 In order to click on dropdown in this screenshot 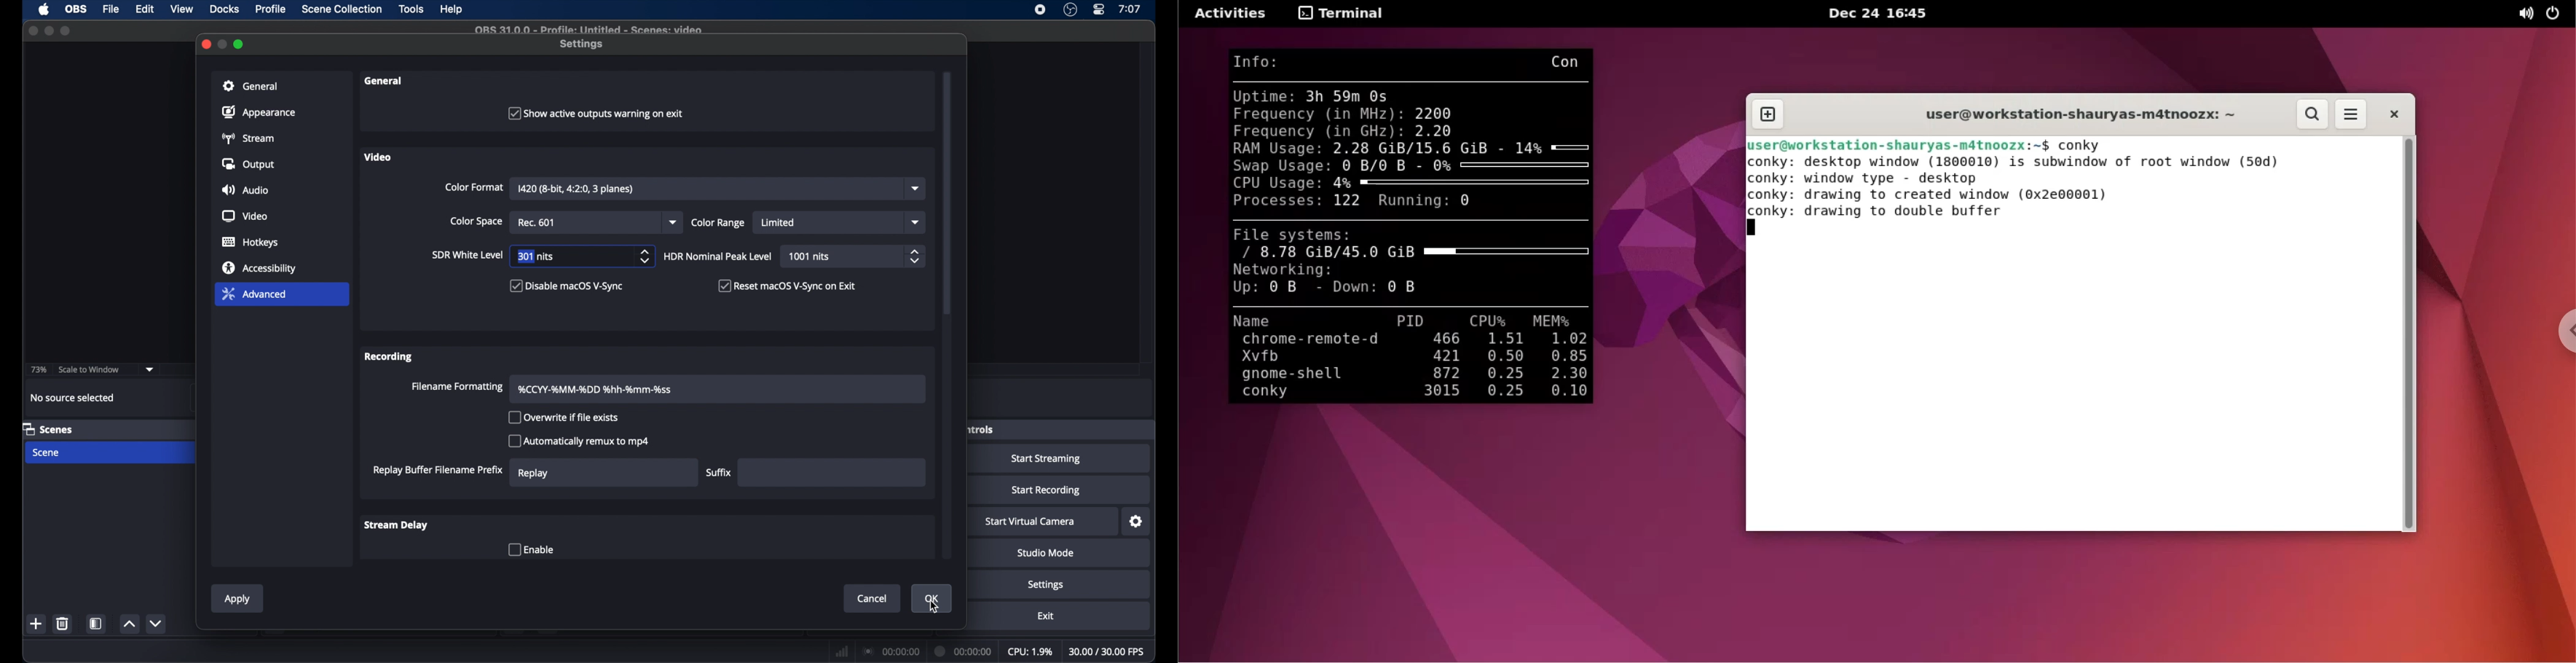, I will do `click(916, 222)`.